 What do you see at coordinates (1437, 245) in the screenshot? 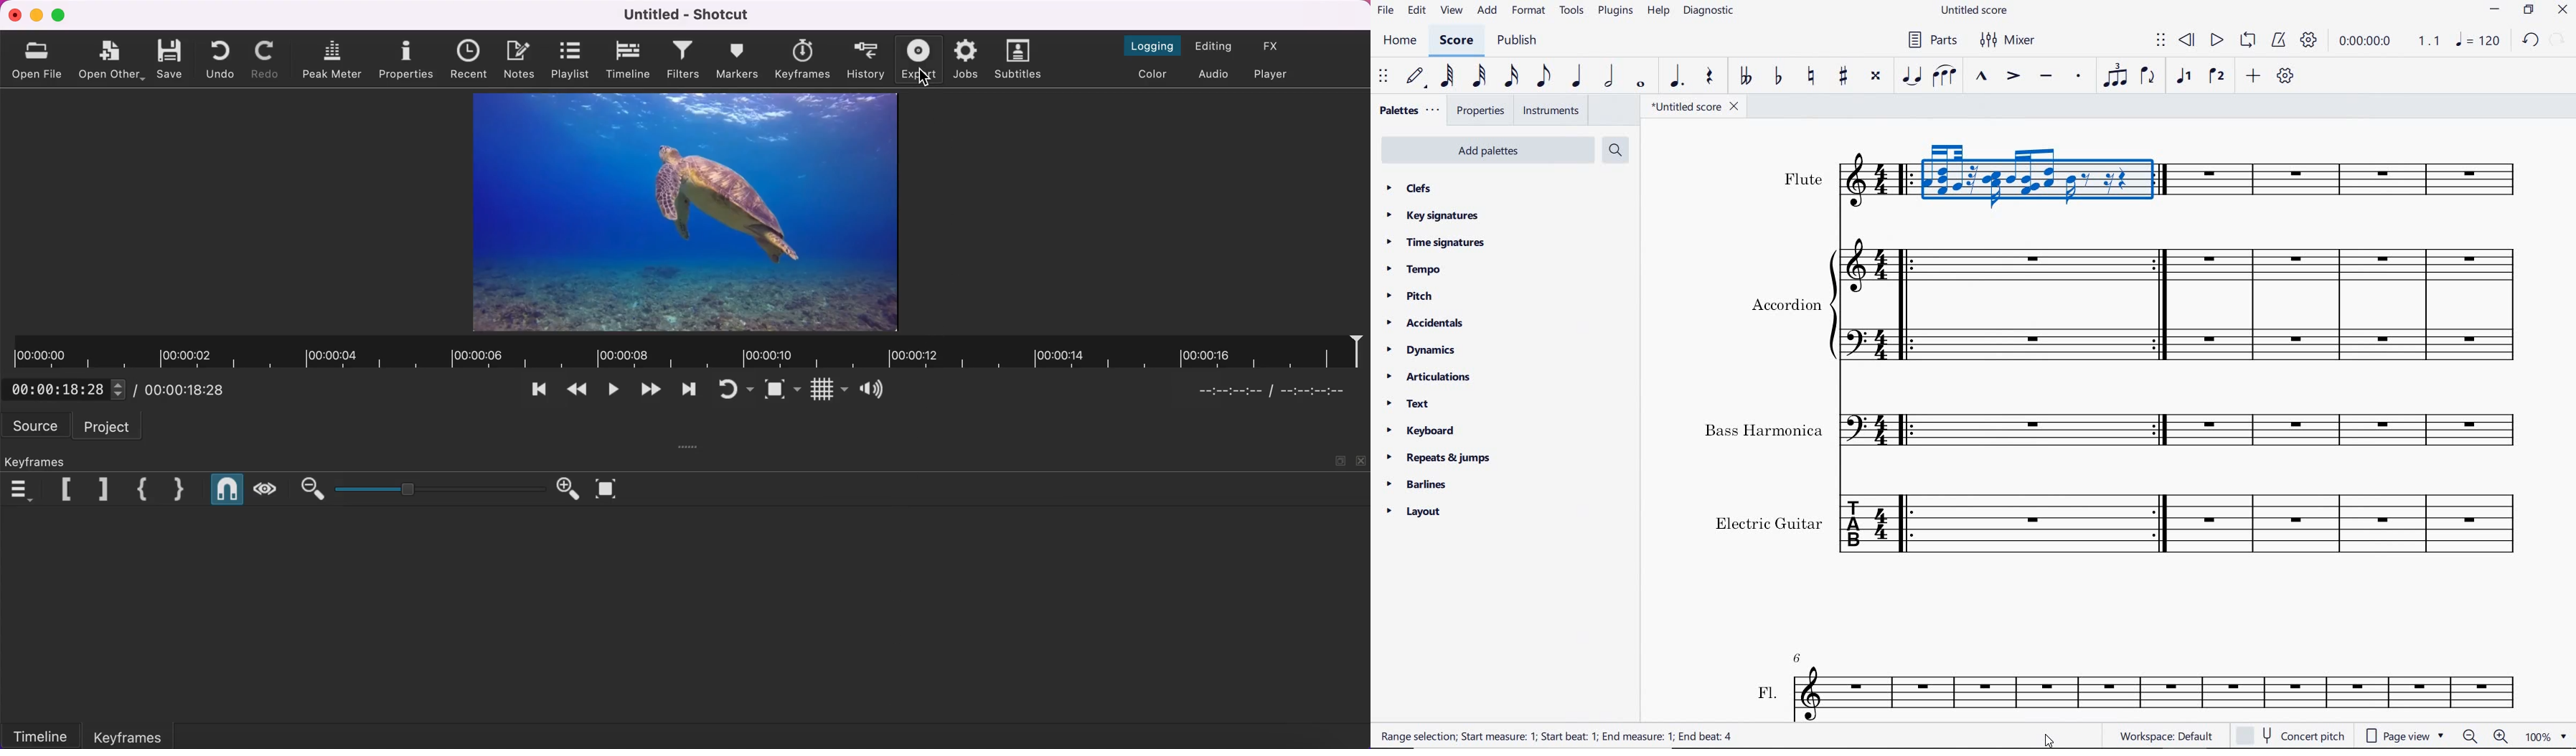
I see `time signatures` at bounding box center [1437, 245].